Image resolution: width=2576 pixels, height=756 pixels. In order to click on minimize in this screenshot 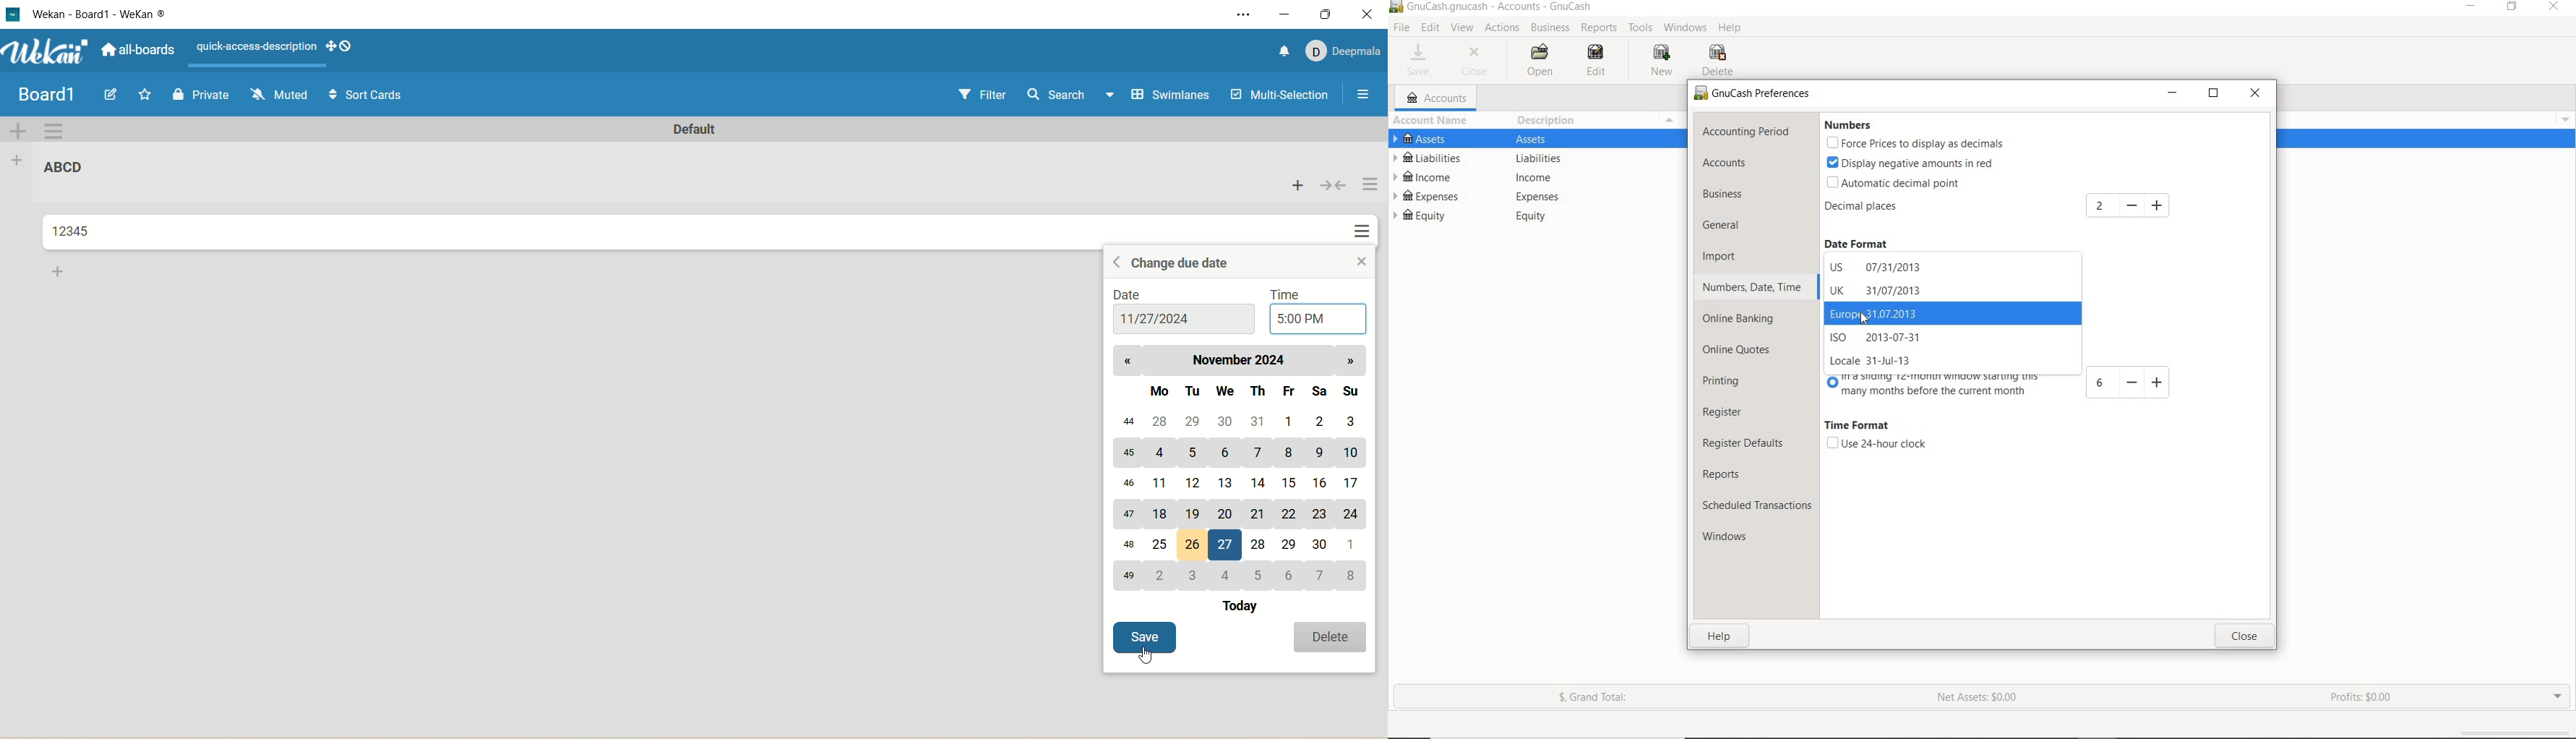, I will do `click(1286, 16)`.